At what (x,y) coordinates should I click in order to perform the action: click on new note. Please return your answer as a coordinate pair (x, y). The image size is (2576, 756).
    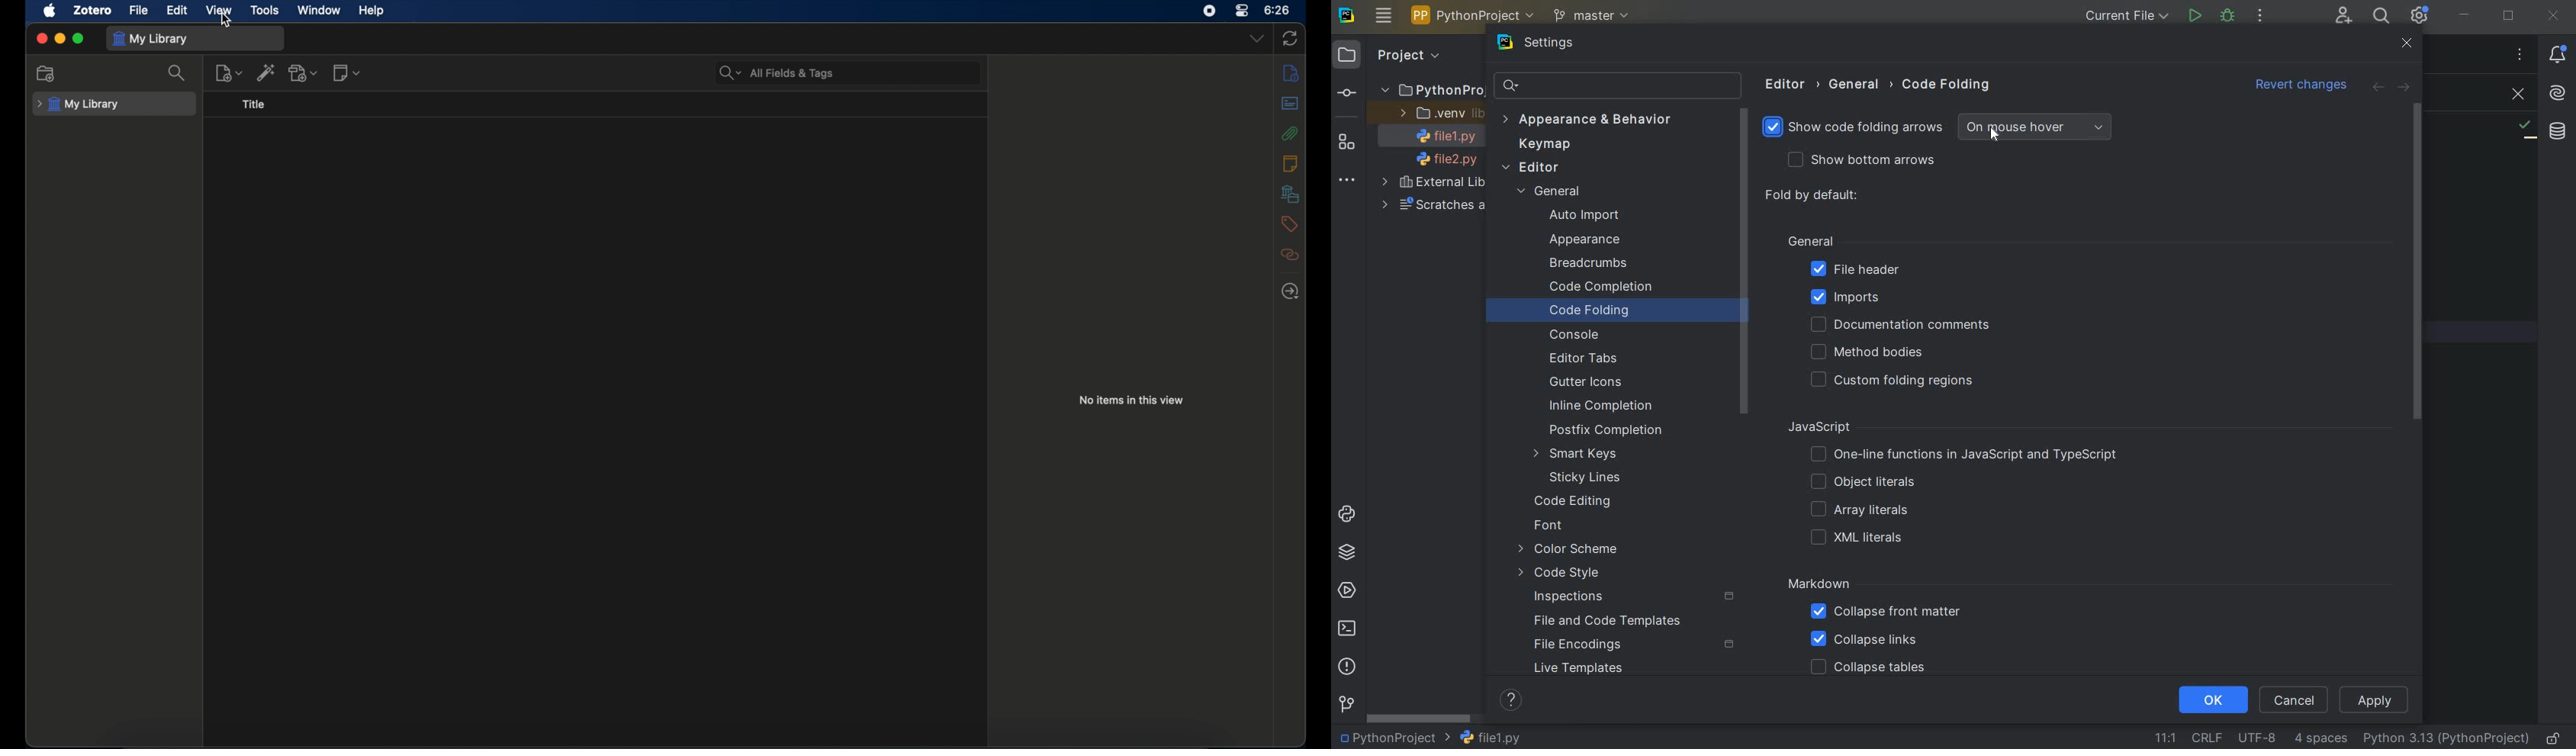
    Looking at the image, I should click on (347, 73).